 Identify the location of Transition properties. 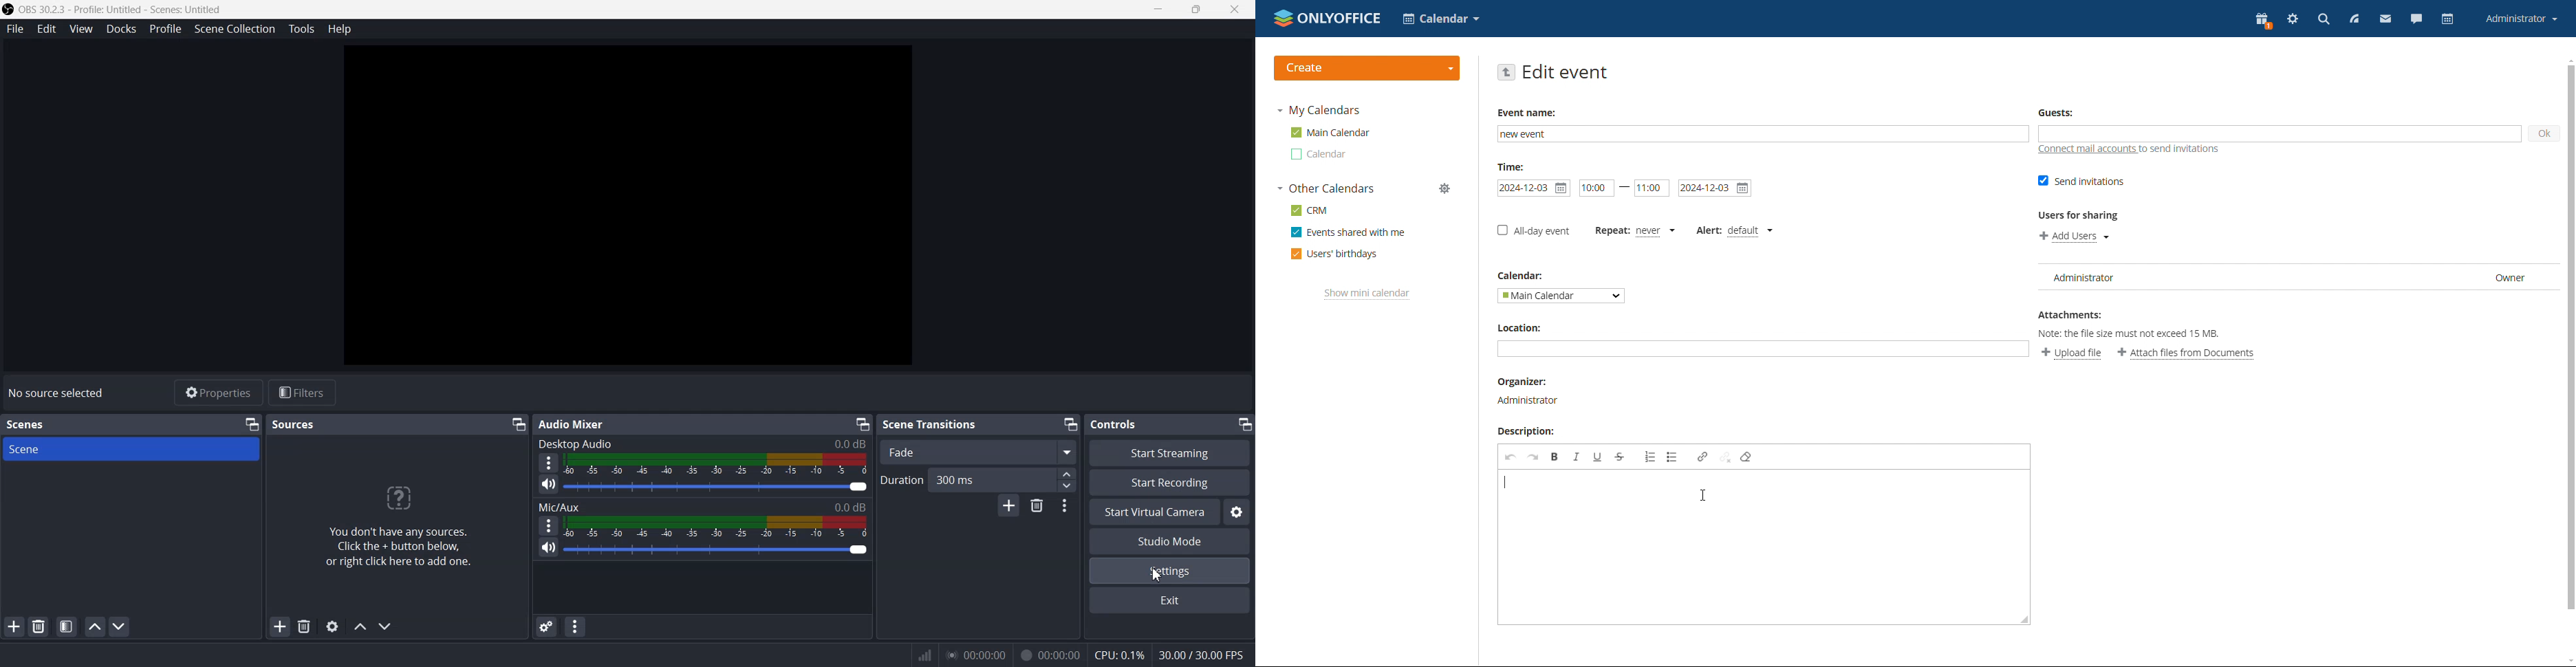
(1066, 506).